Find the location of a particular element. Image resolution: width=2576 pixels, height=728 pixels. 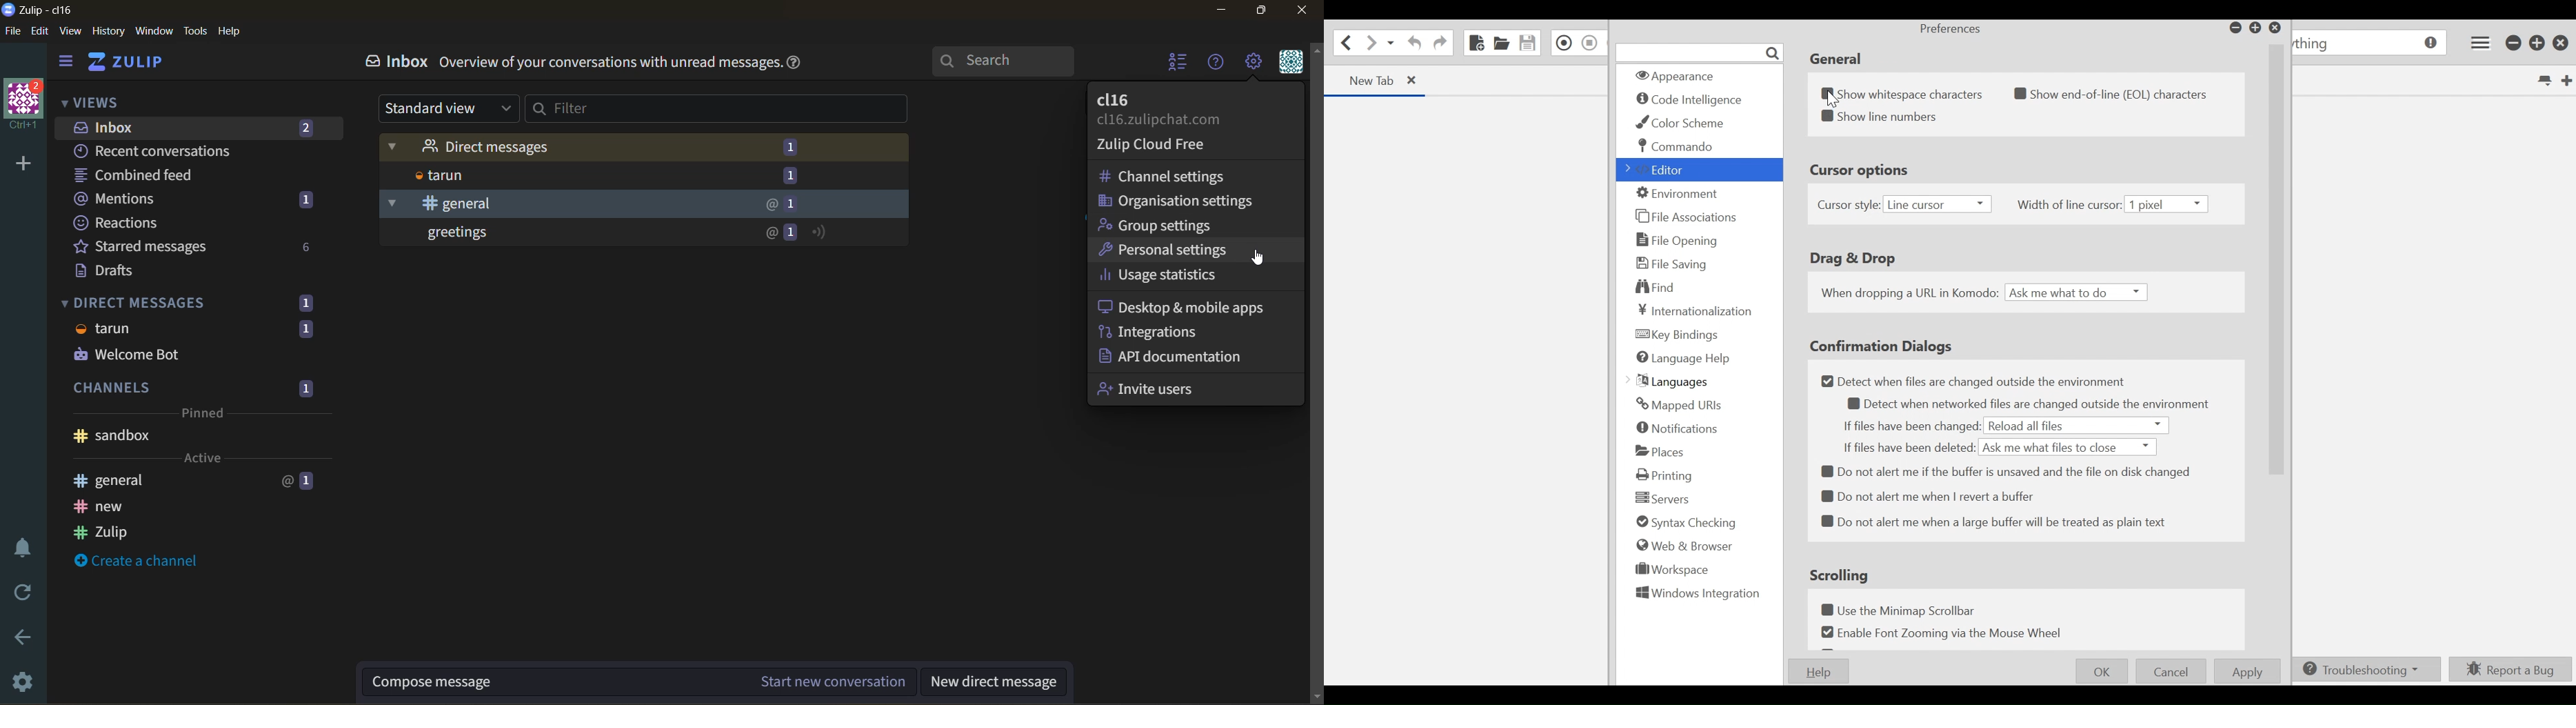

Color Scheme is located at coordinates (1682, 123).